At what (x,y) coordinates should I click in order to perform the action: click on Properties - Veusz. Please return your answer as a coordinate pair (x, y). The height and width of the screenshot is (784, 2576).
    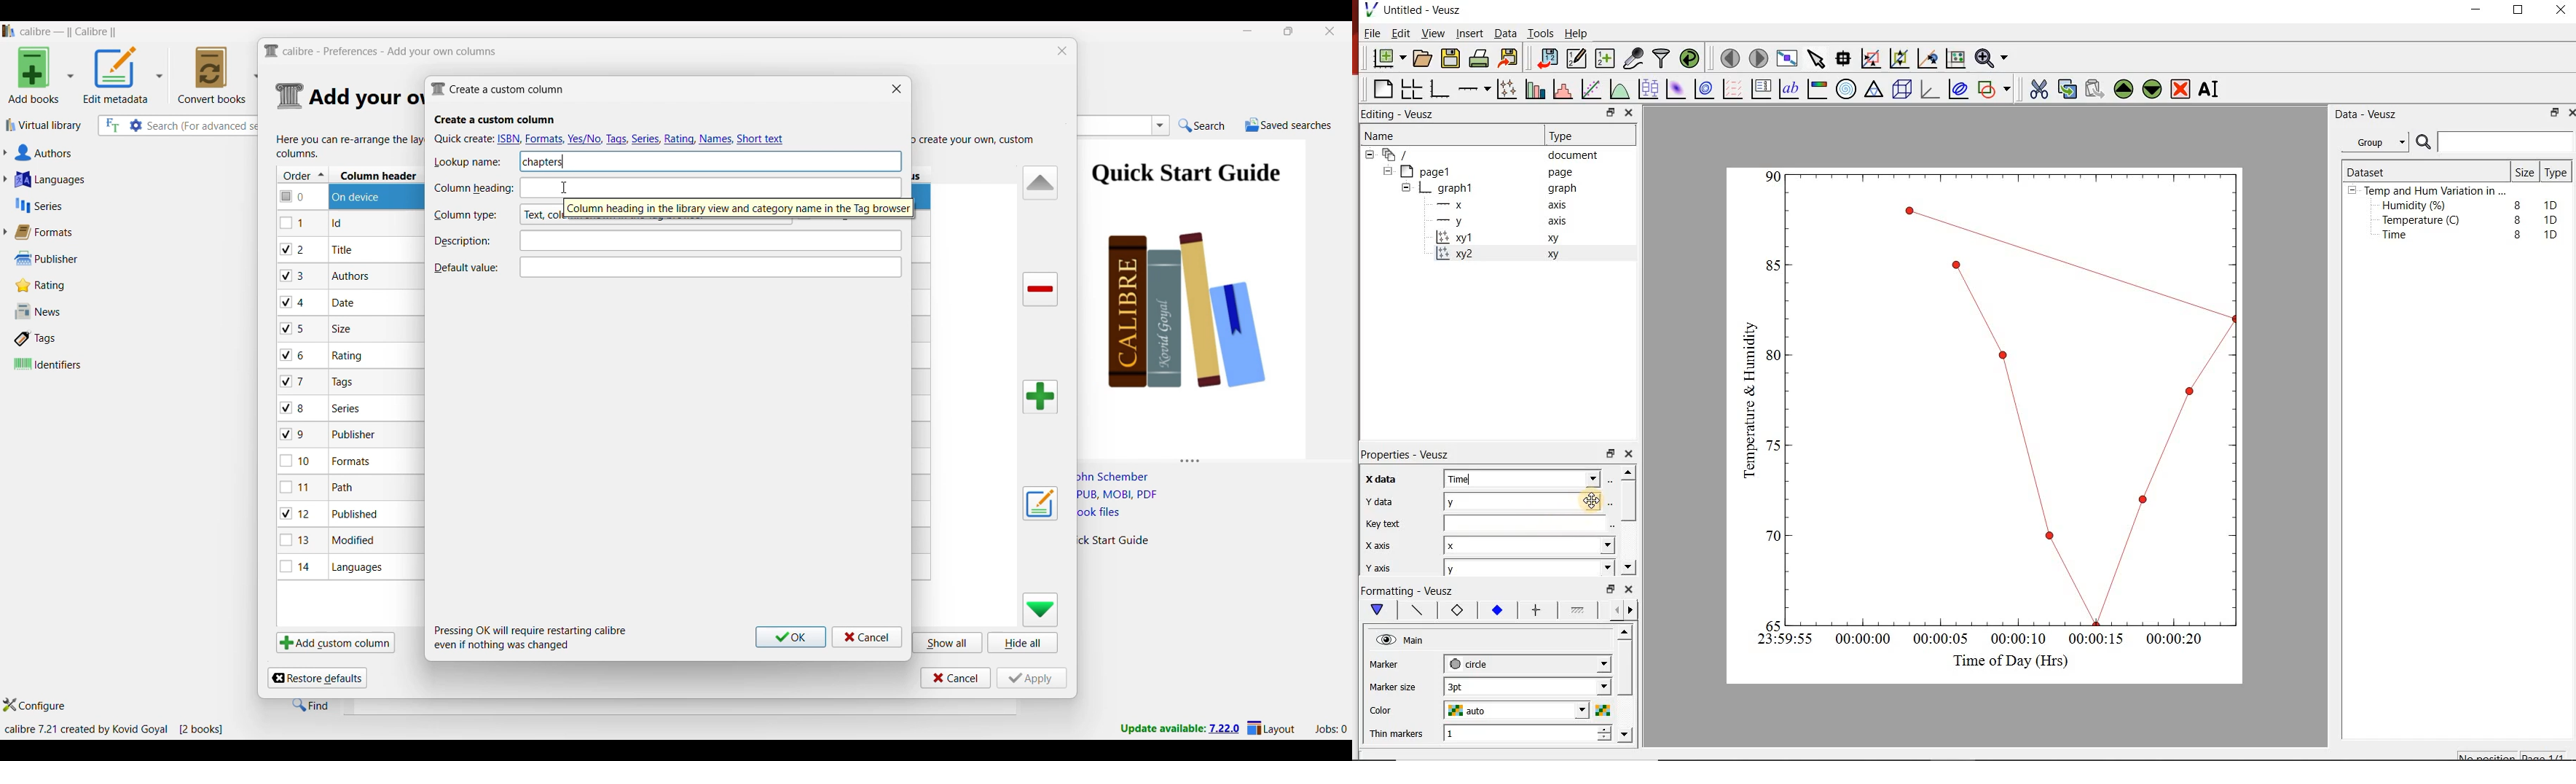
    Looking at the image, I should click on (1413, 452).